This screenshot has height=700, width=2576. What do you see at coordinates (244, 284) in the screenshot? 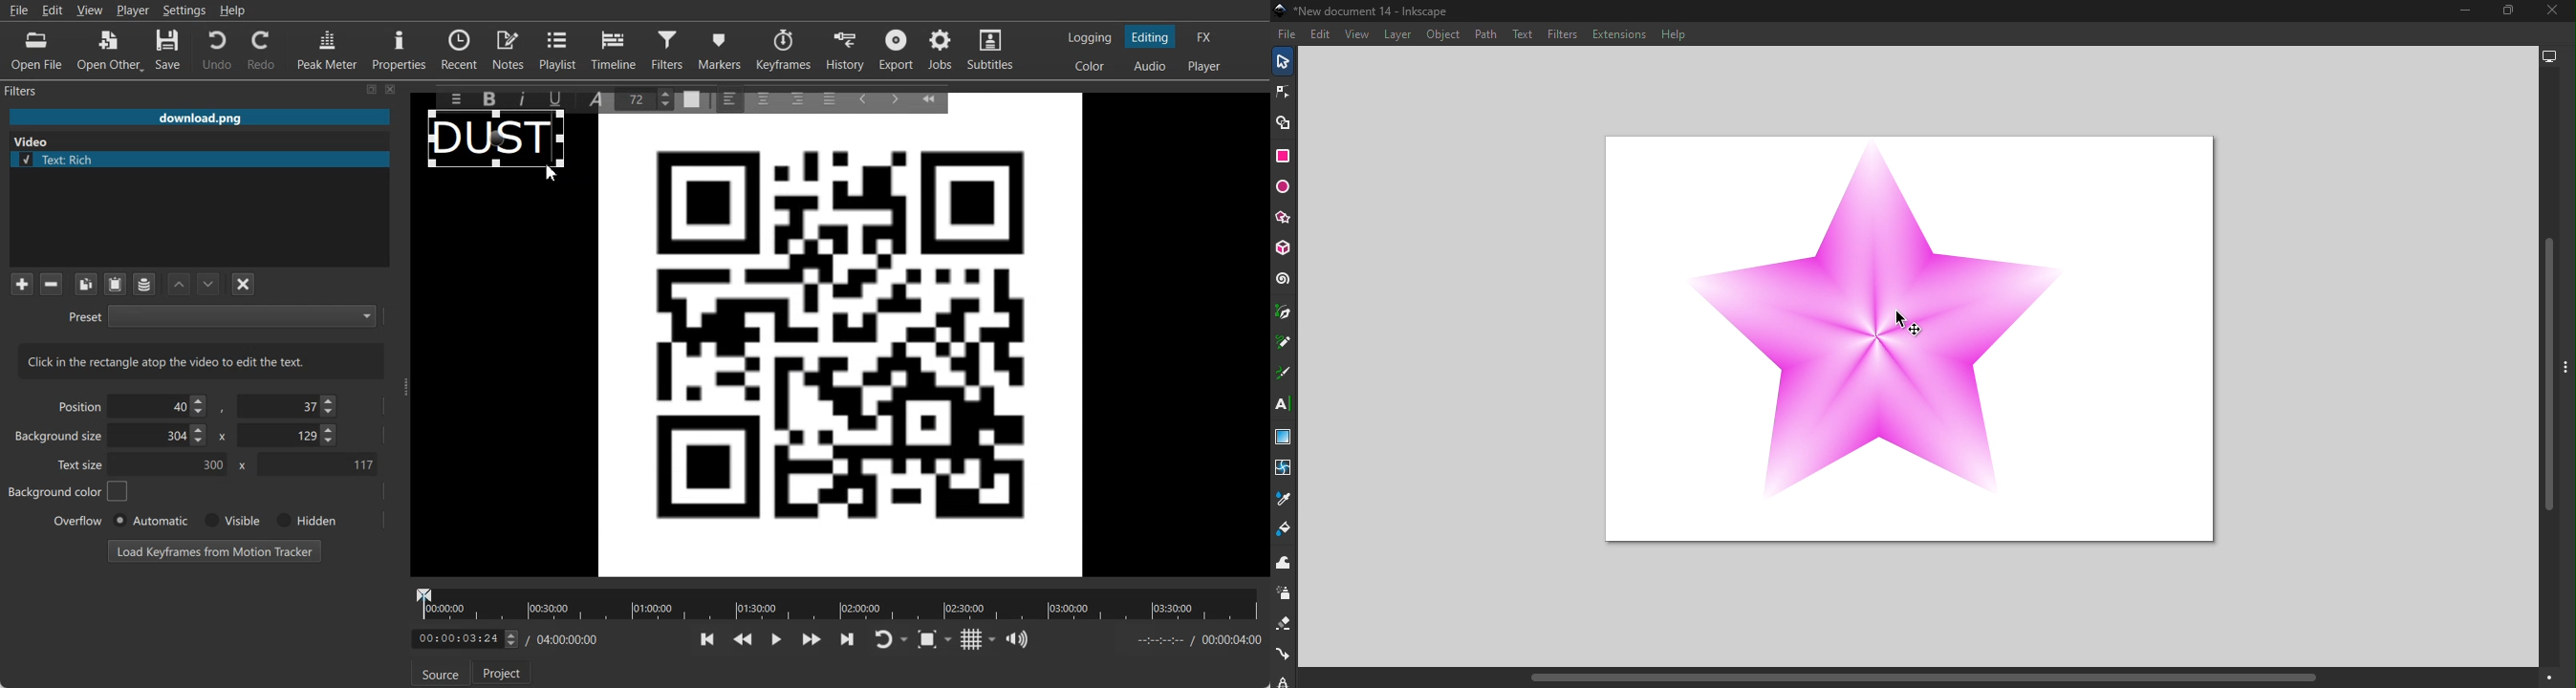
I see `Deselect the filter` at bounding box center [244, 284].